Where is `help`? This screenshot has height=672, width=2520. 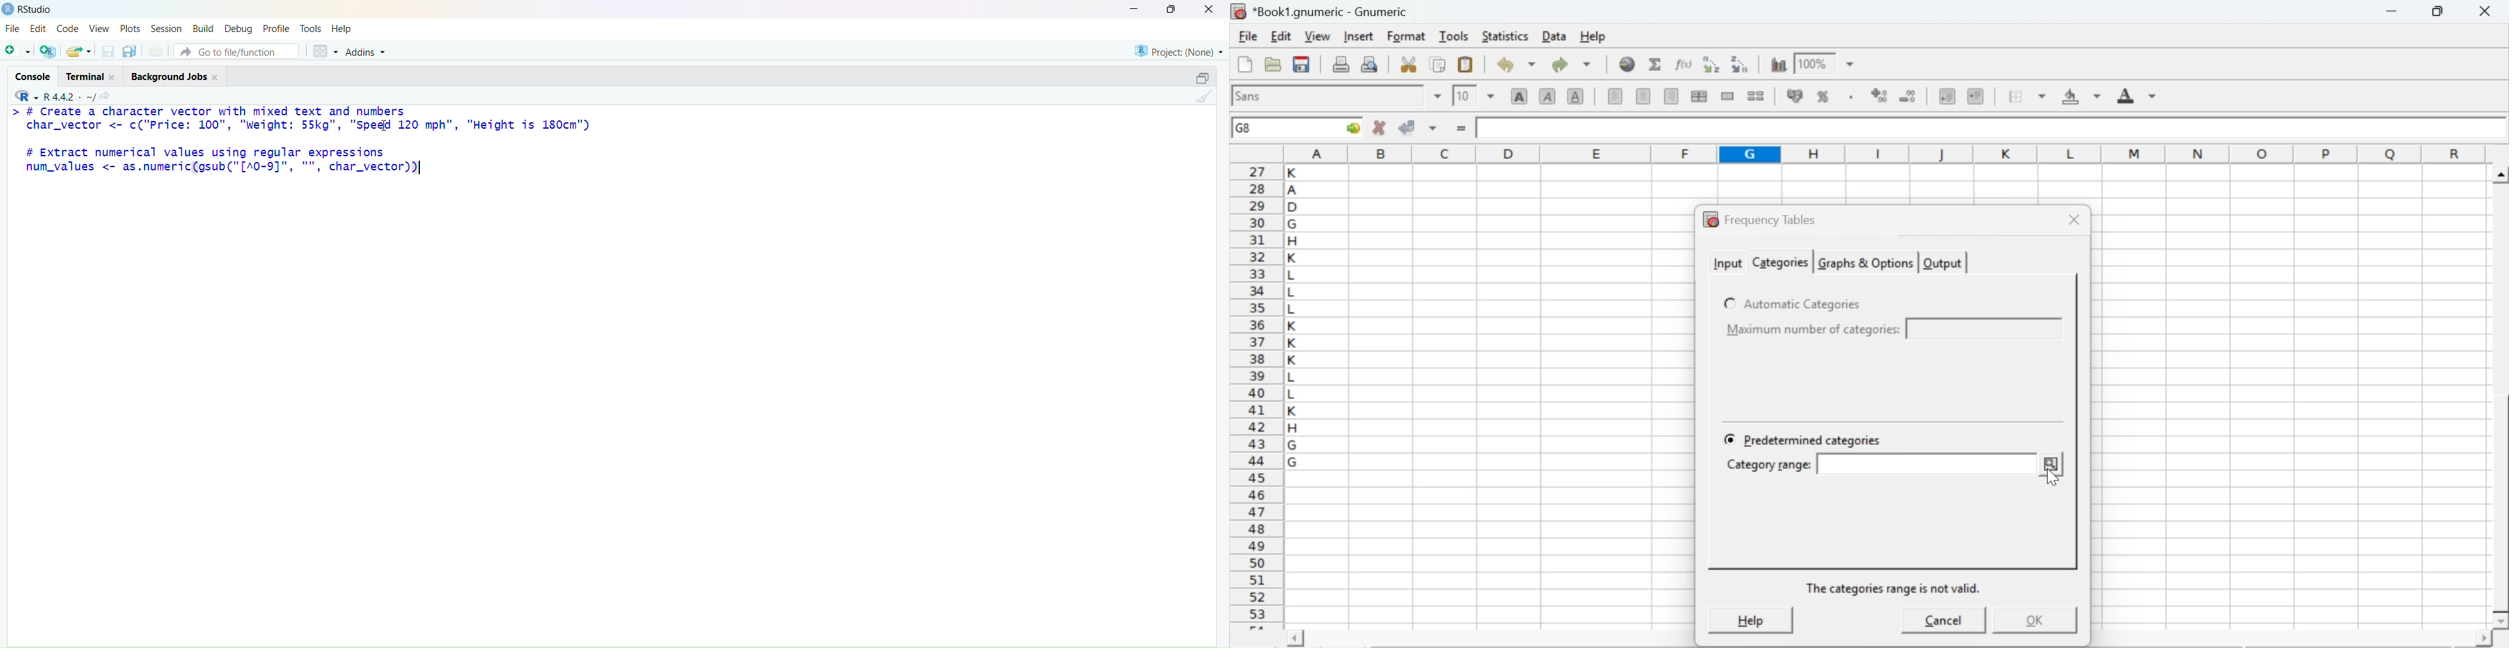 help is located at coordinates (341, 29).